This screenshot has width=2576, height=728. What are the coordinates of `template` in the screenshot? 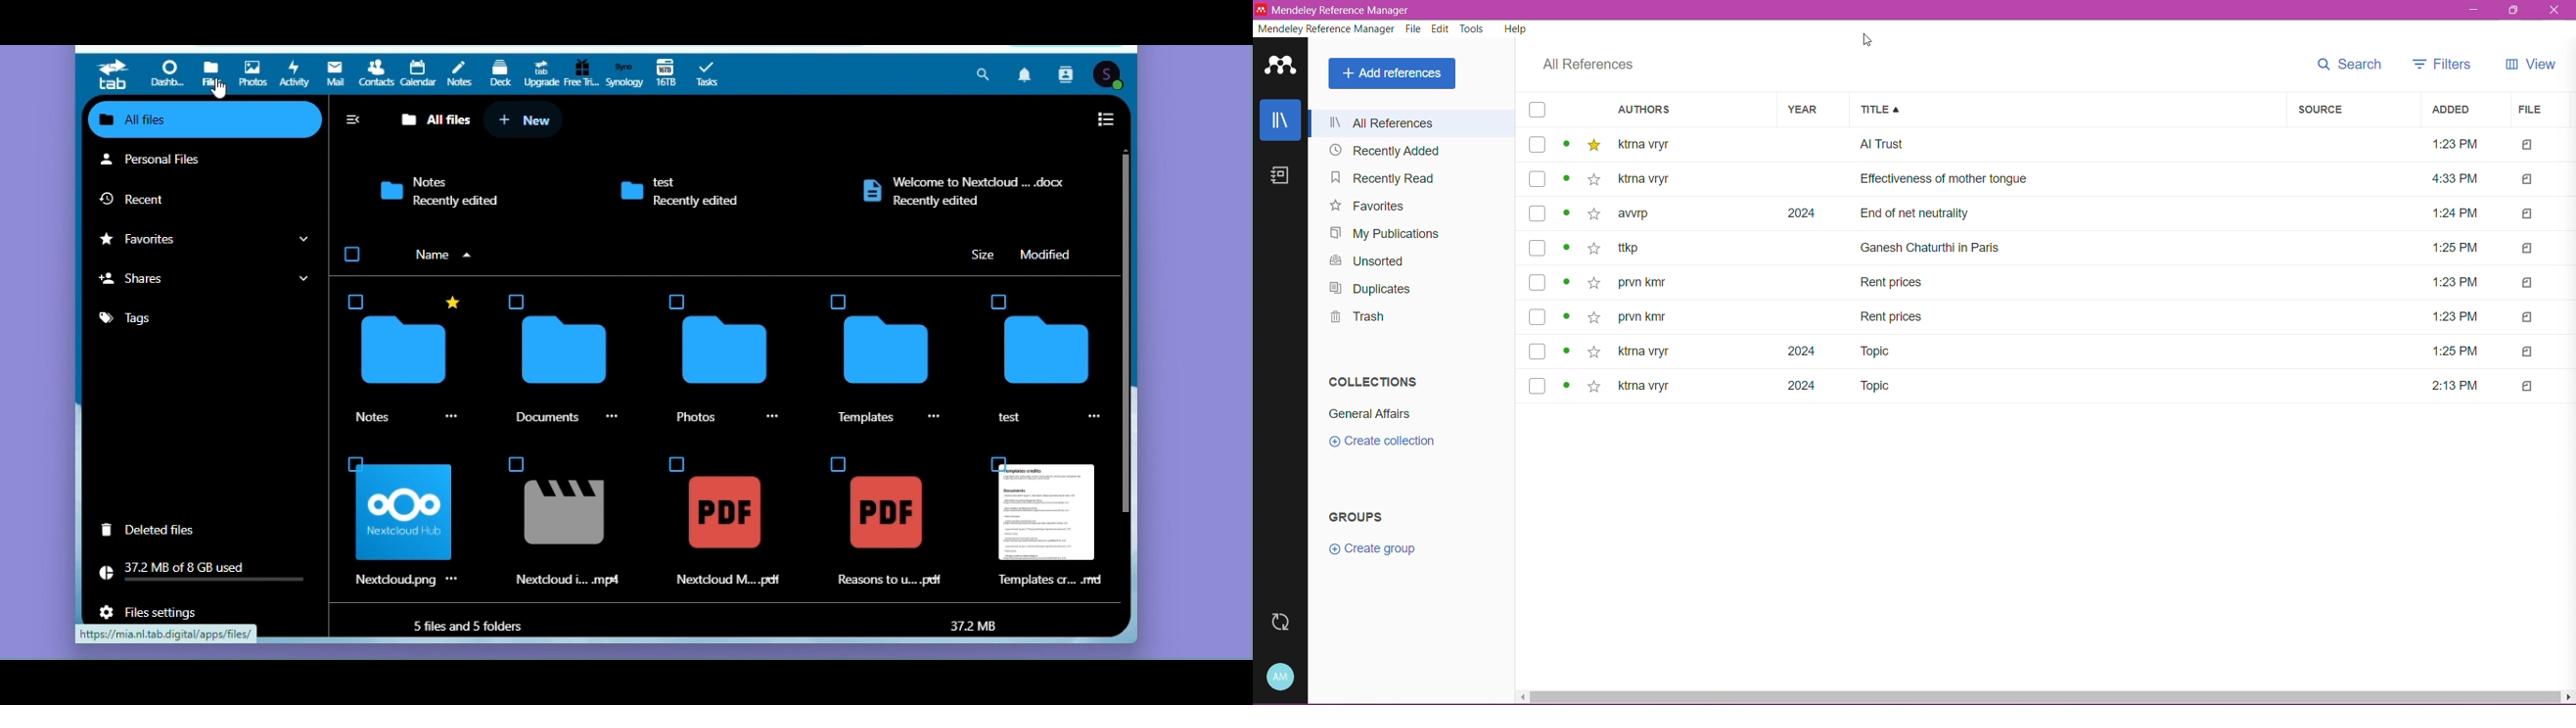 It's located at (1044, 524).